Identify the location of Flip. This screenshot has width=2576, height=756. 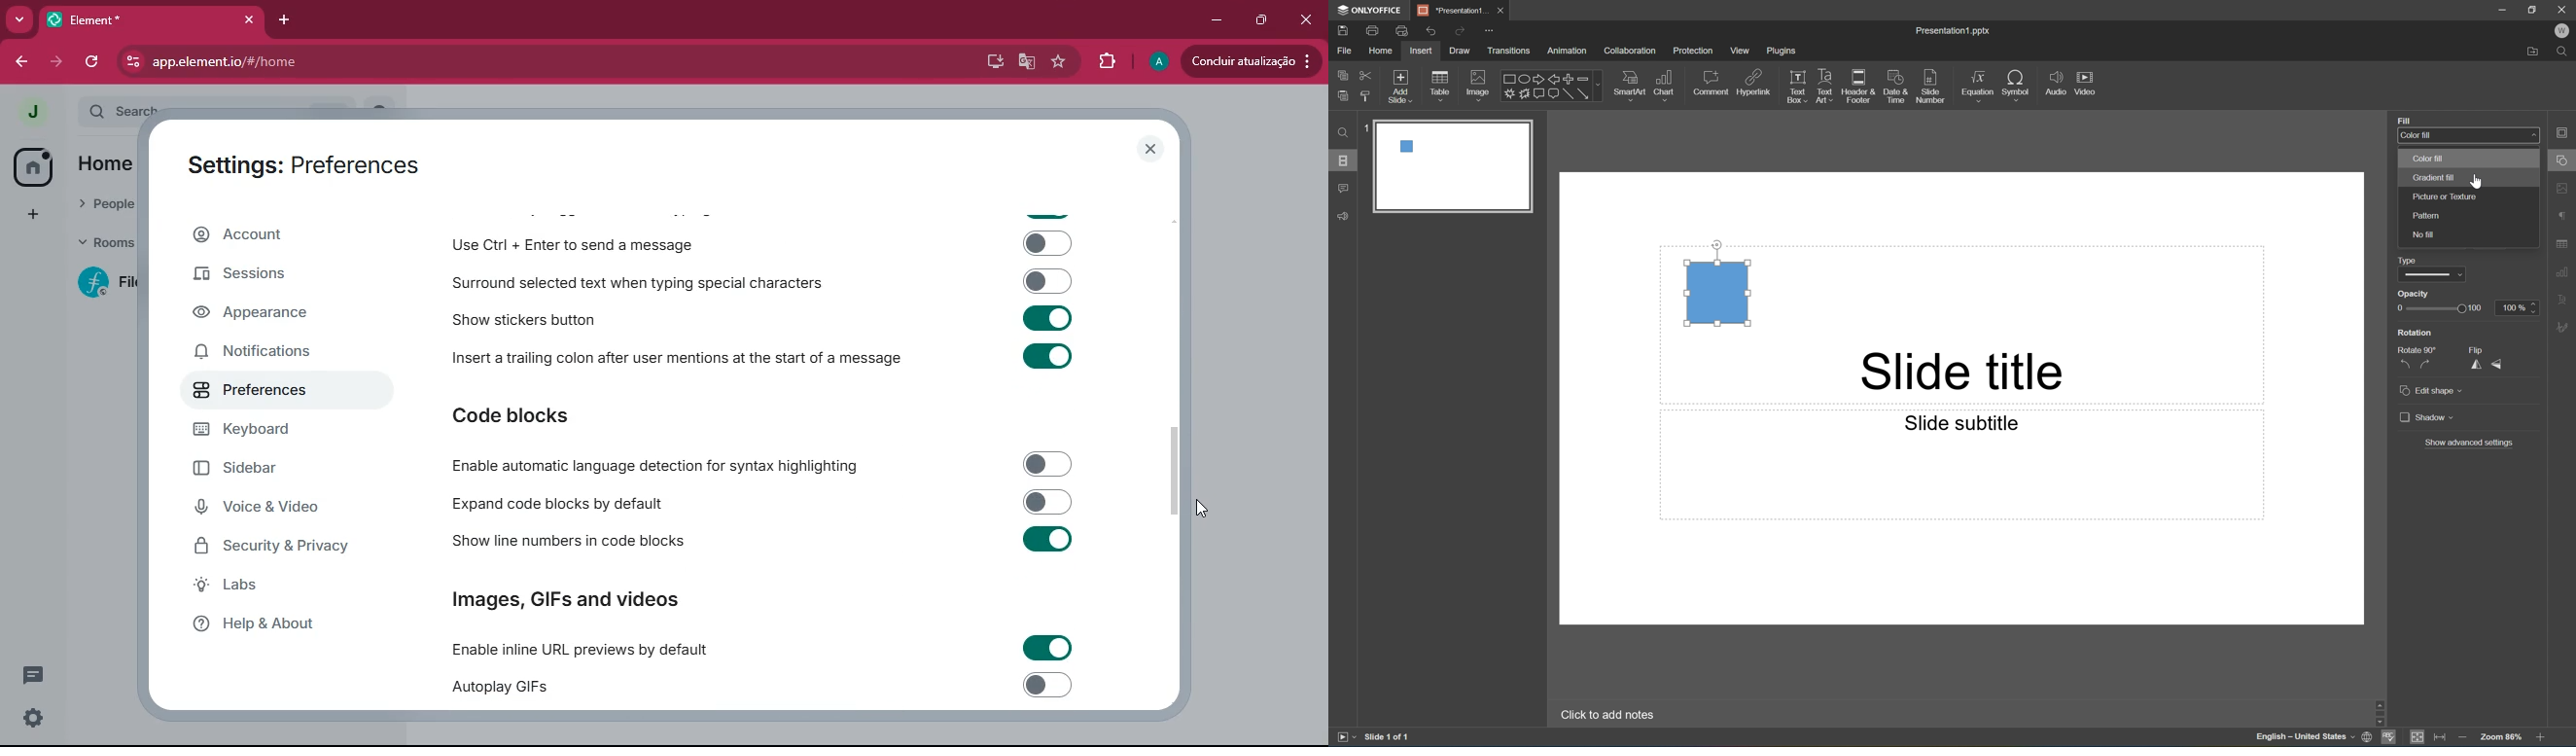
(2478, 350).